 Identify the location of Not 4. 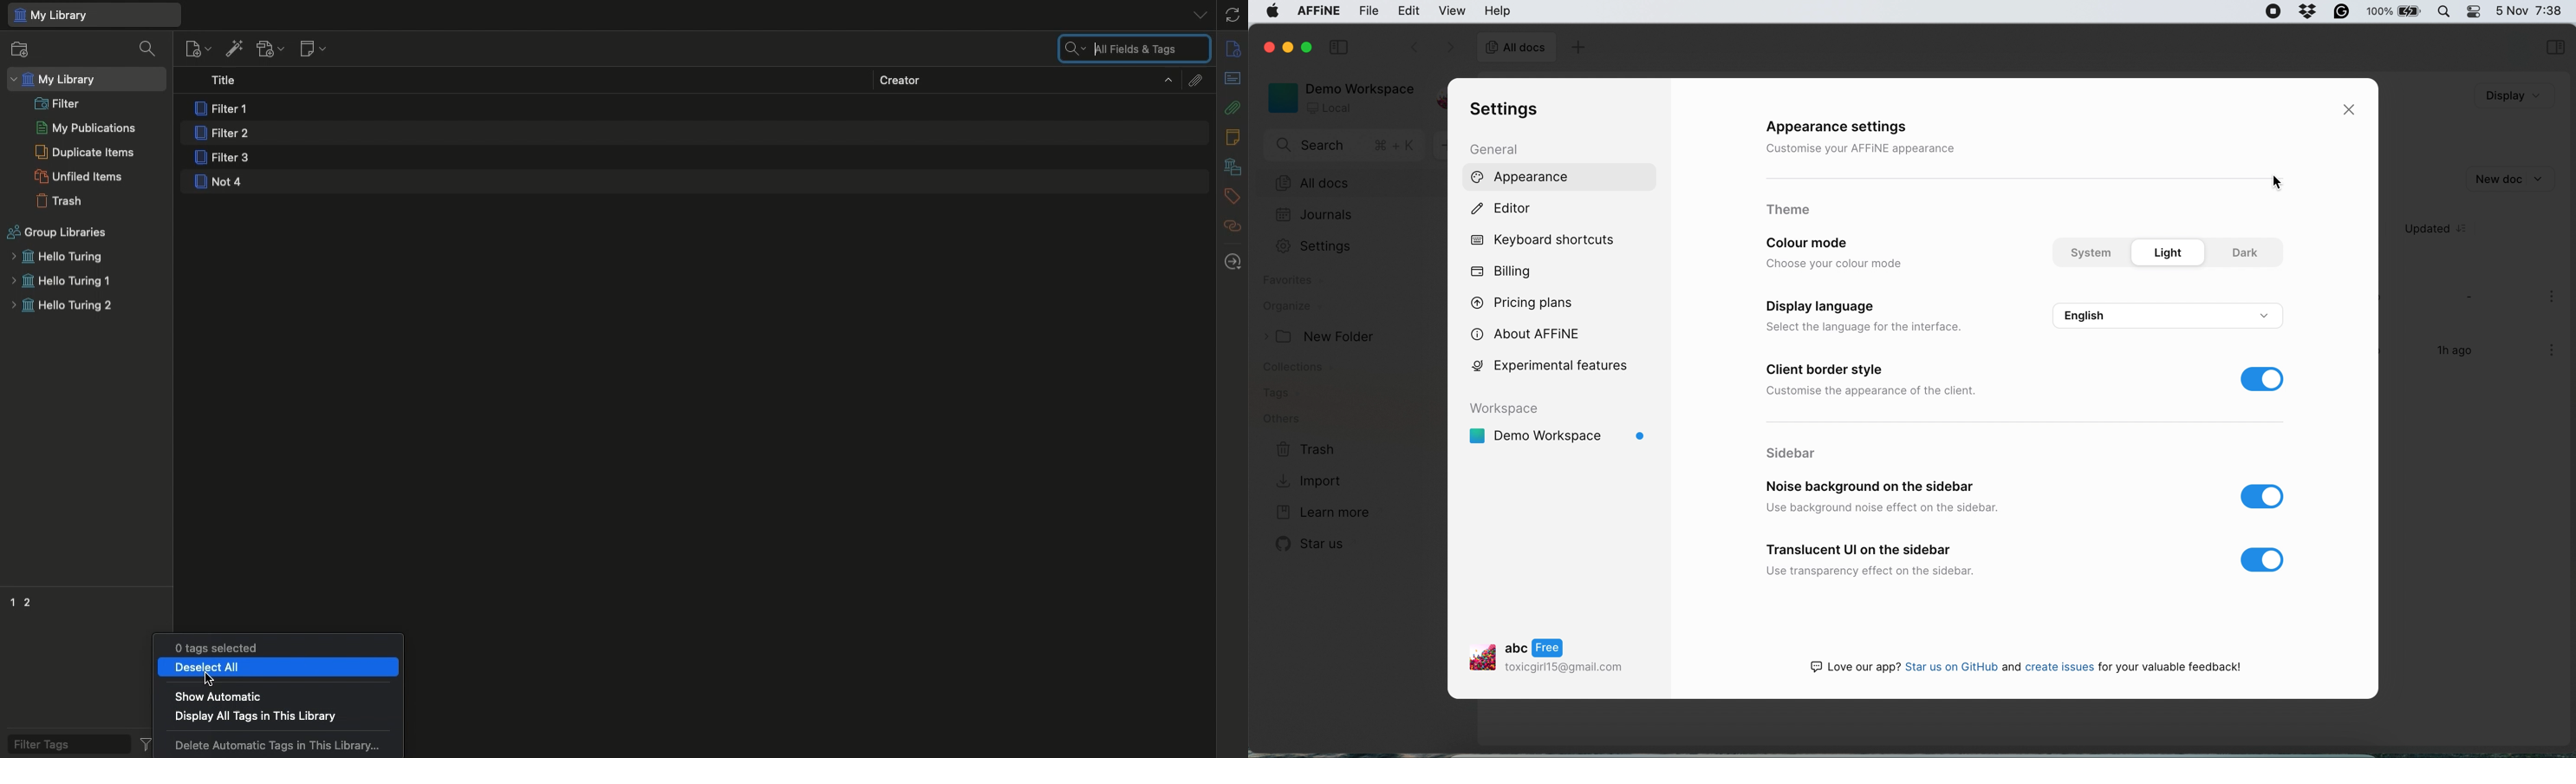
(221, 183).